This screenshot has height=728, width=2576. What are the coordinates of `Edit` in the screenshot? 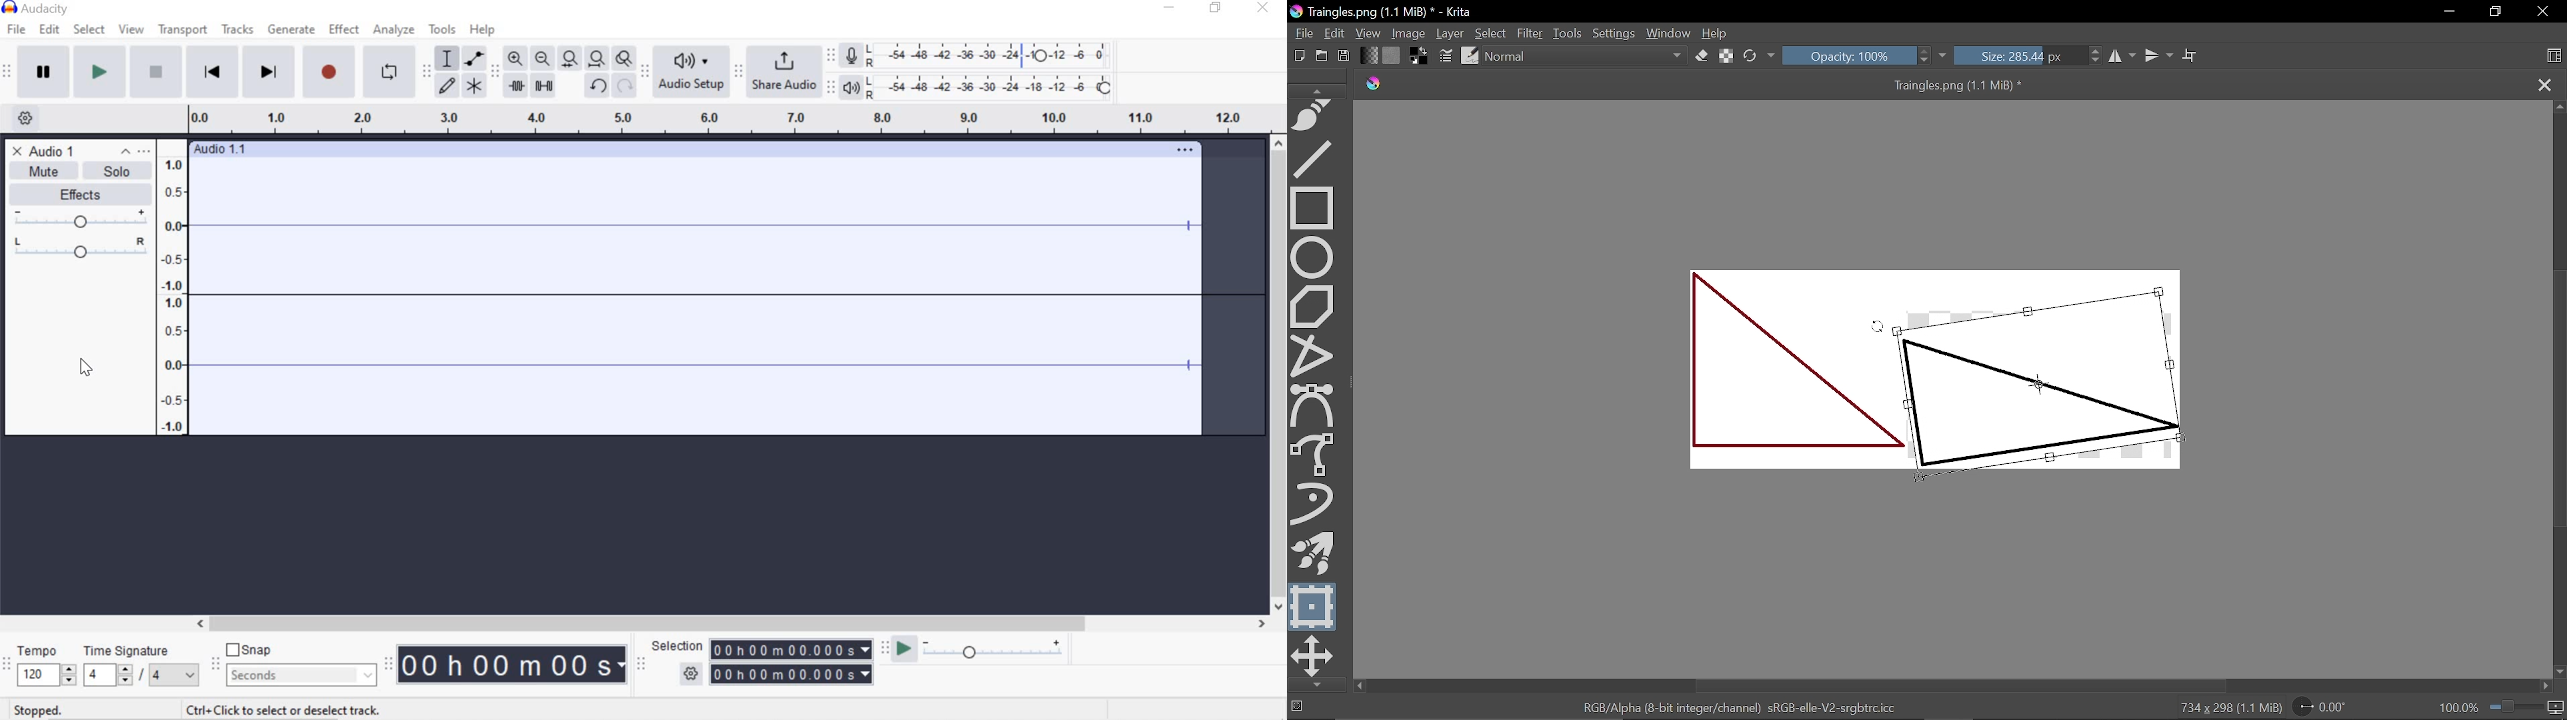 It's located at (1335, 34).